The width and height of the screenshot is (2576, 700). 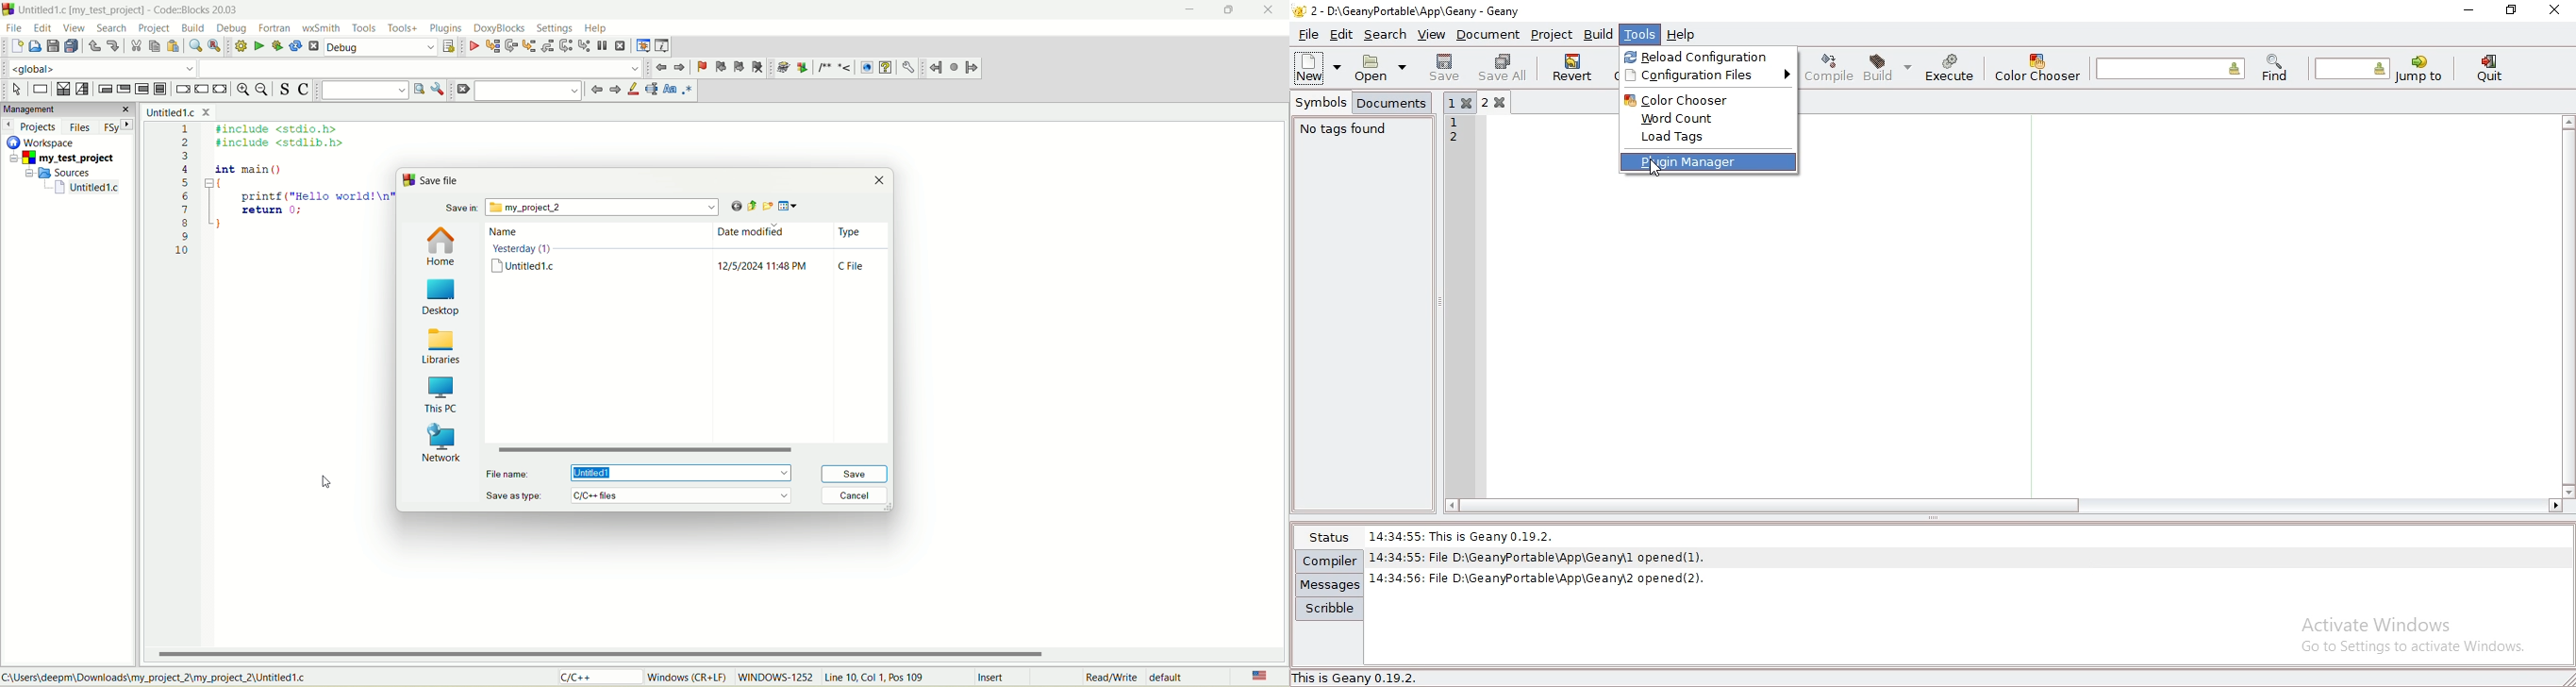 I want to click on next line, so click(x=510, y=46).